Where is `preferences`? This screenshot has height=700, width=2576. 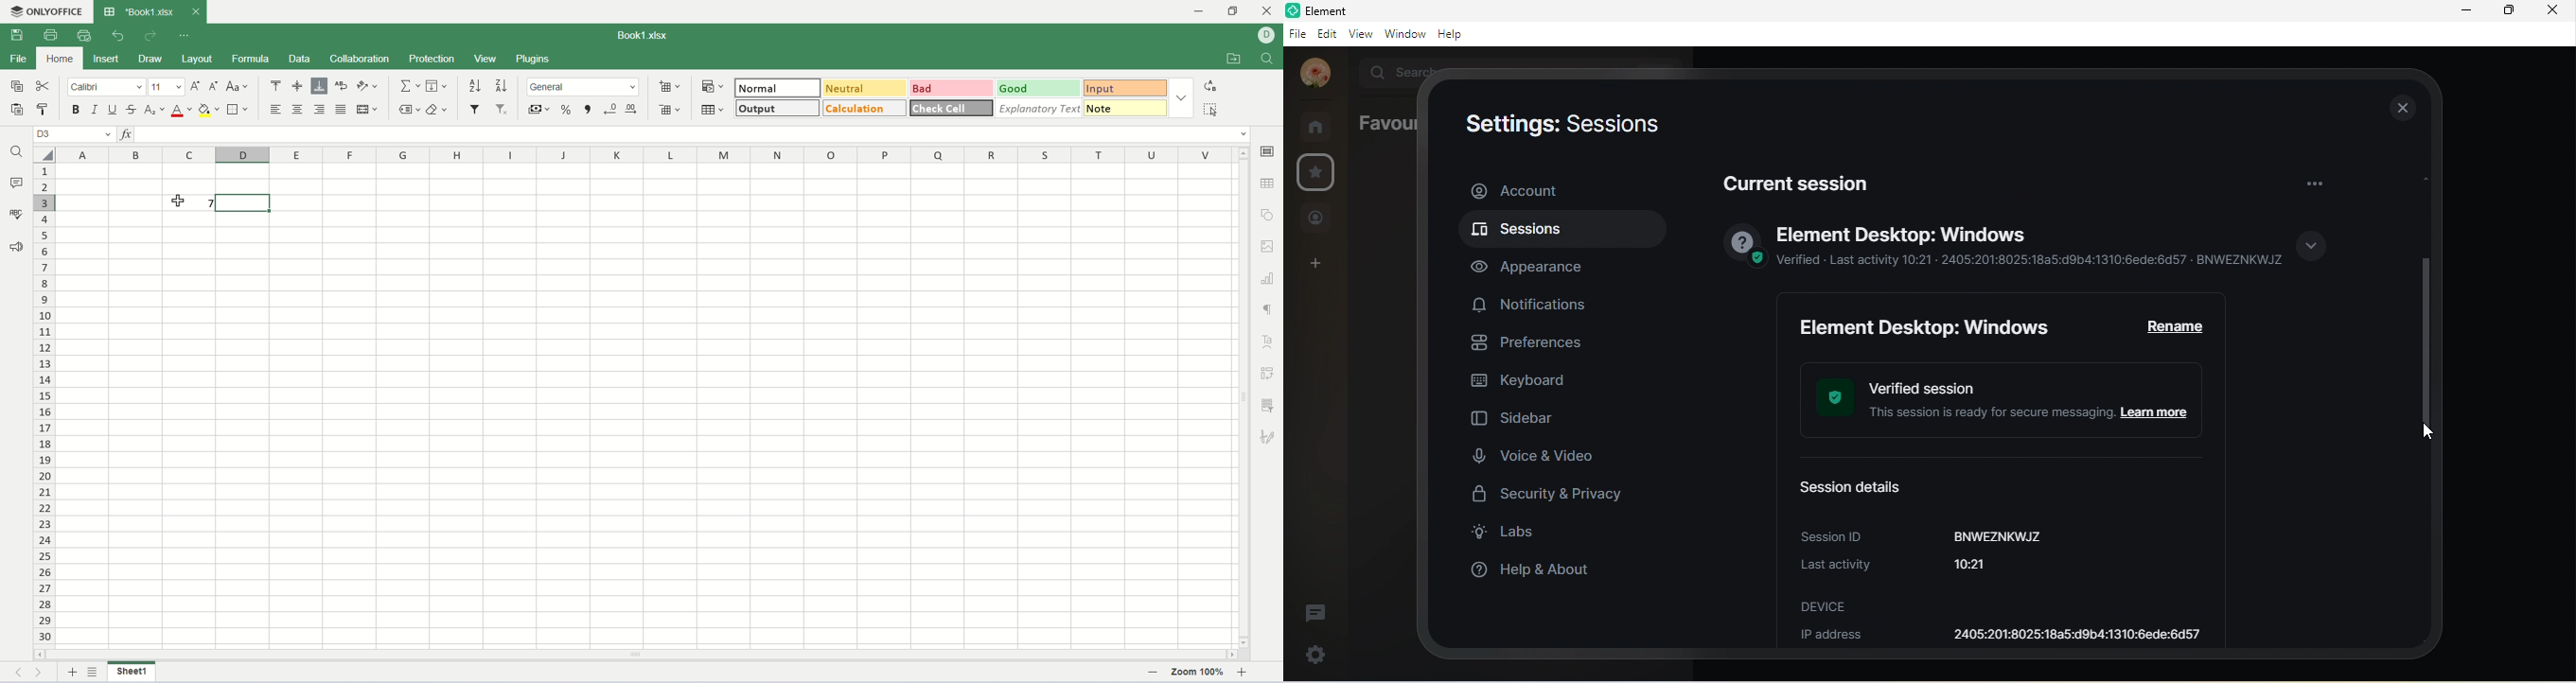
preferences is located at coordinates (1536, 344).